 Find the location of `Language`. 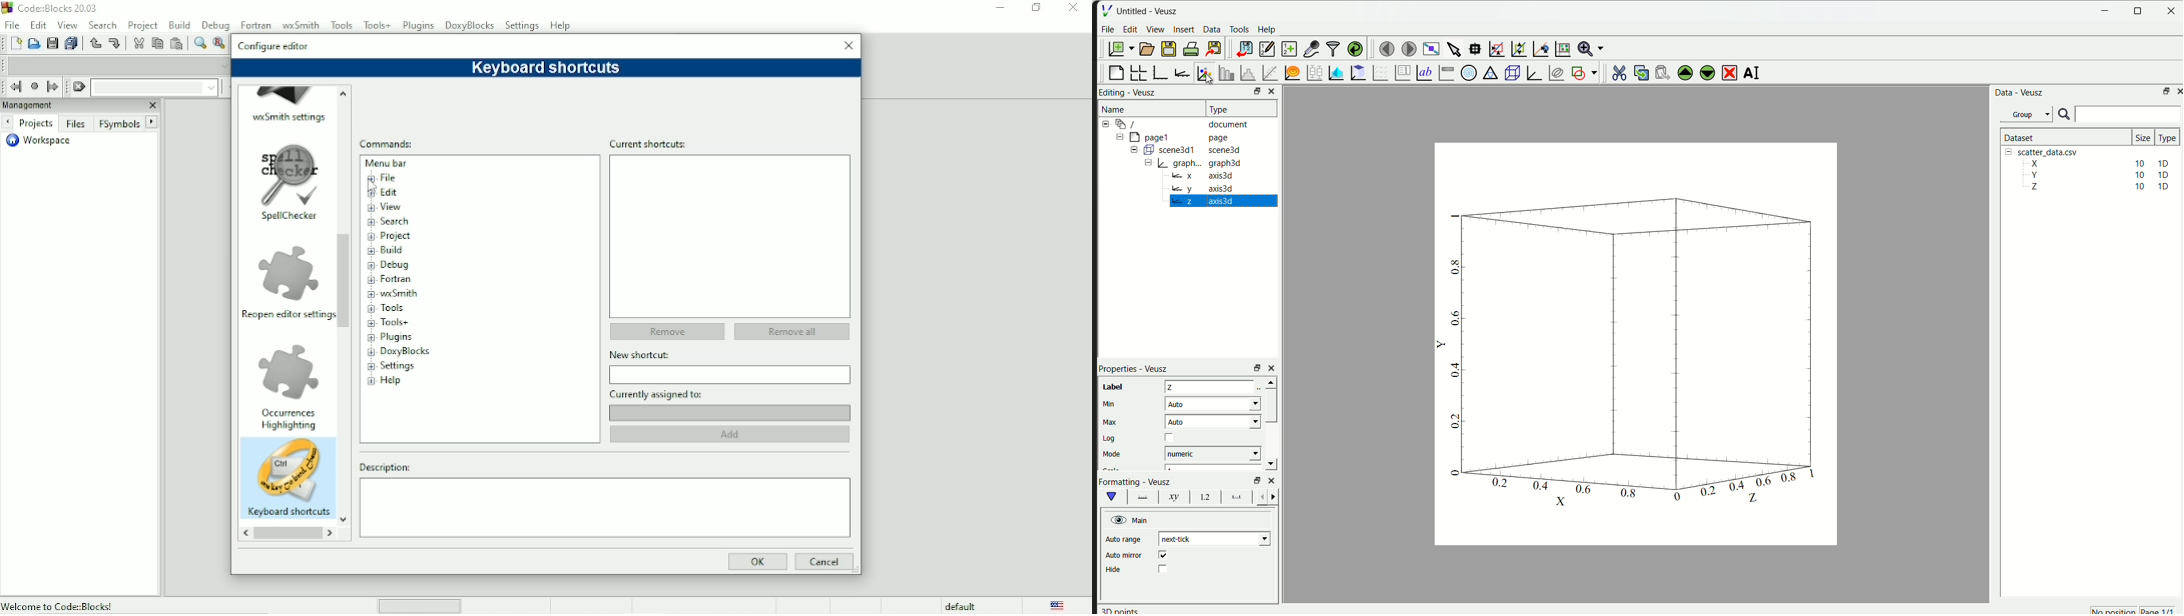

Language is located at coordinates (1059, 605).